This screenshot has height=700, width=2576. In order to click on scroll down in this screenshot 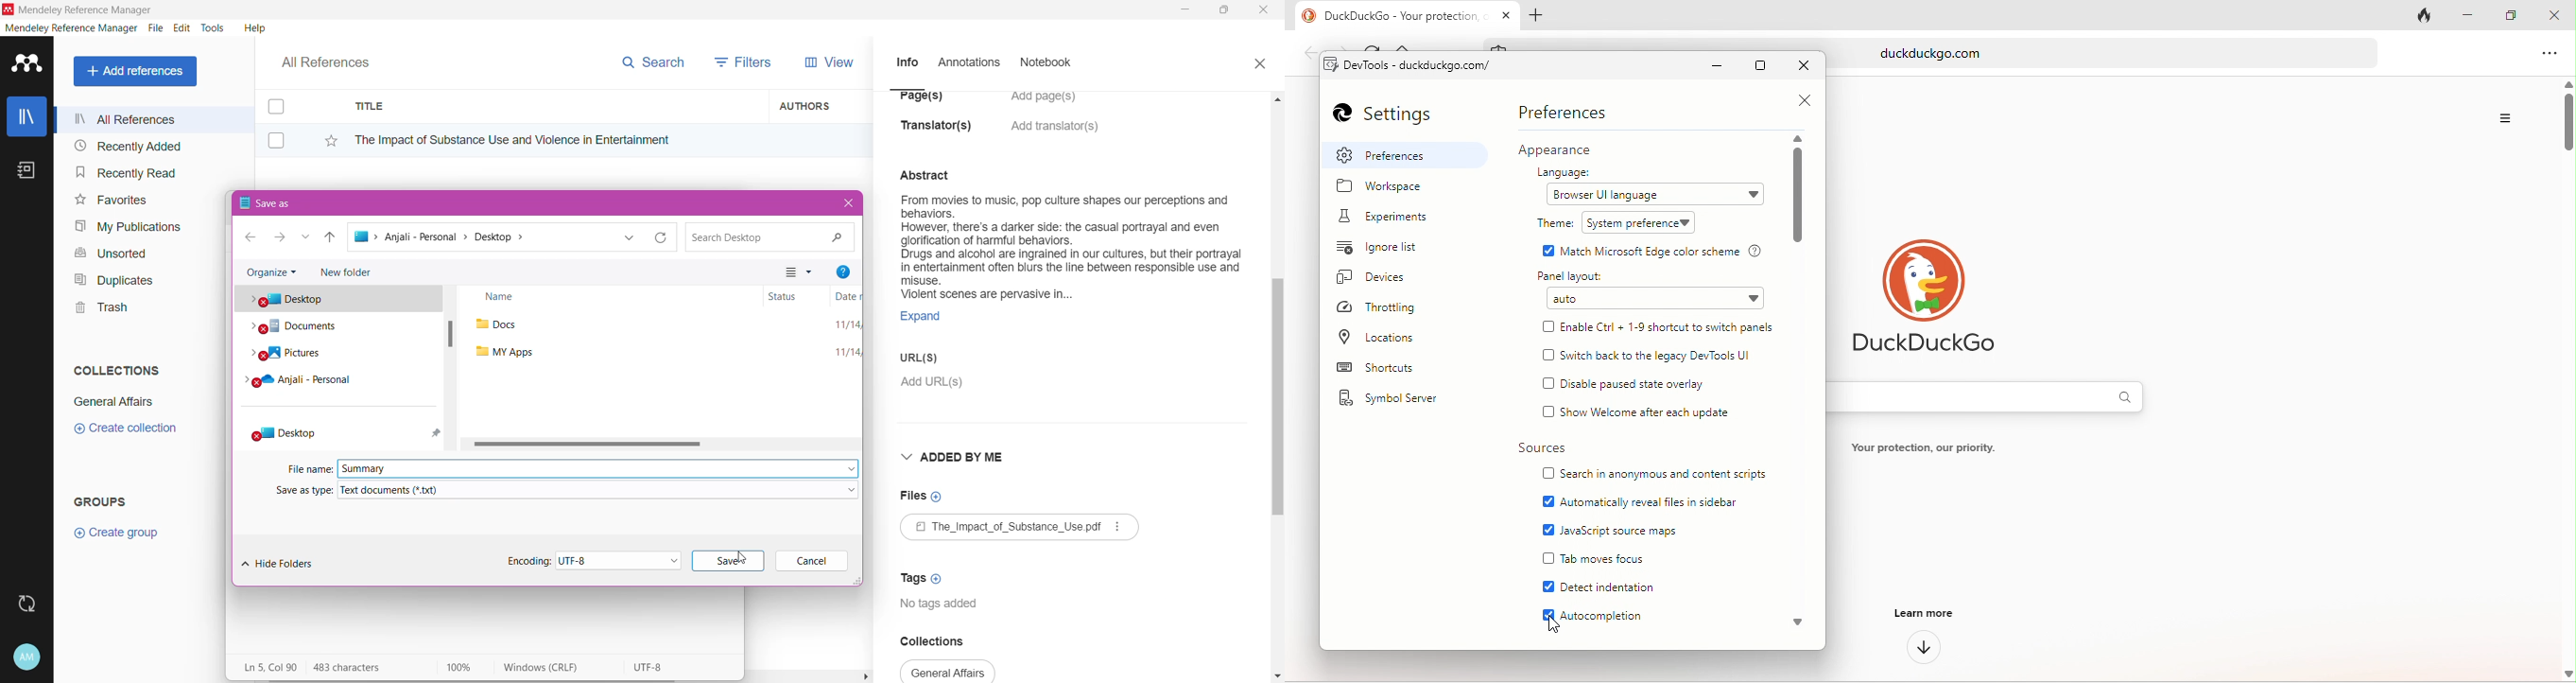, I will do `click(1802, 626)`.